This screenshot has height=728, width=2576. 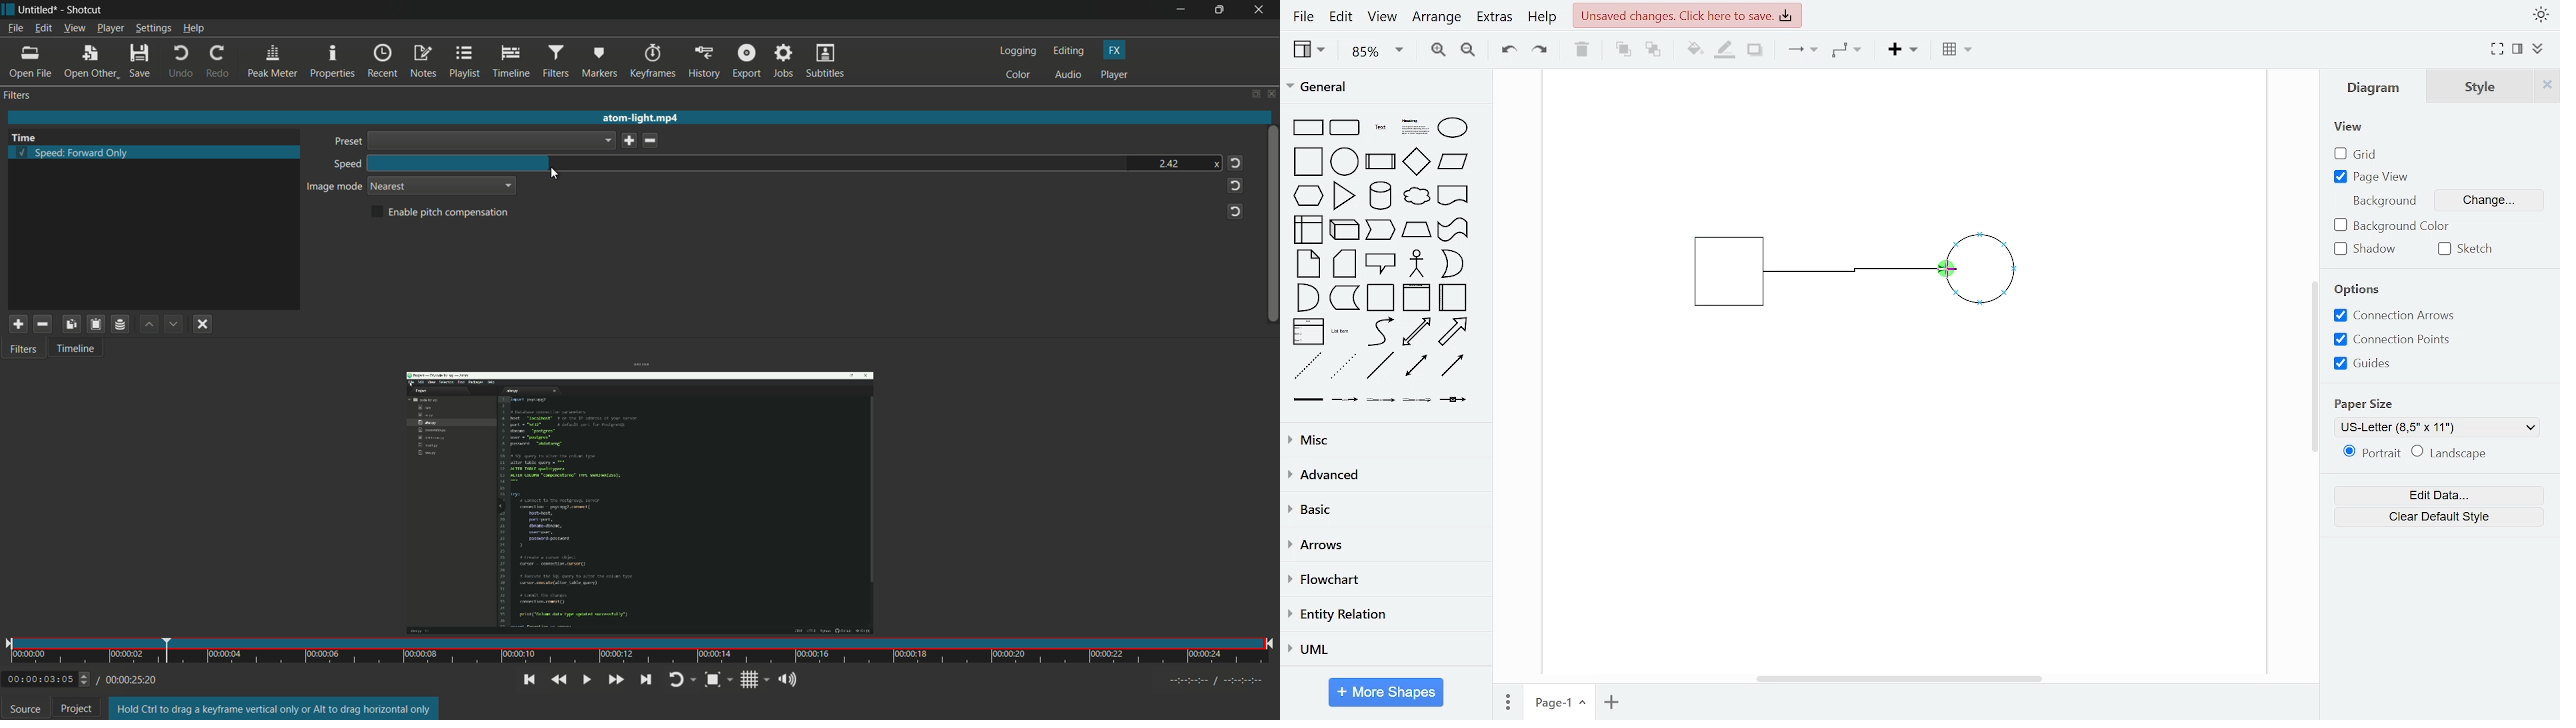 What do you see at coordinates (2395, 227) in the screenshot?
I see `background color` at bounding box center [2395, 227].